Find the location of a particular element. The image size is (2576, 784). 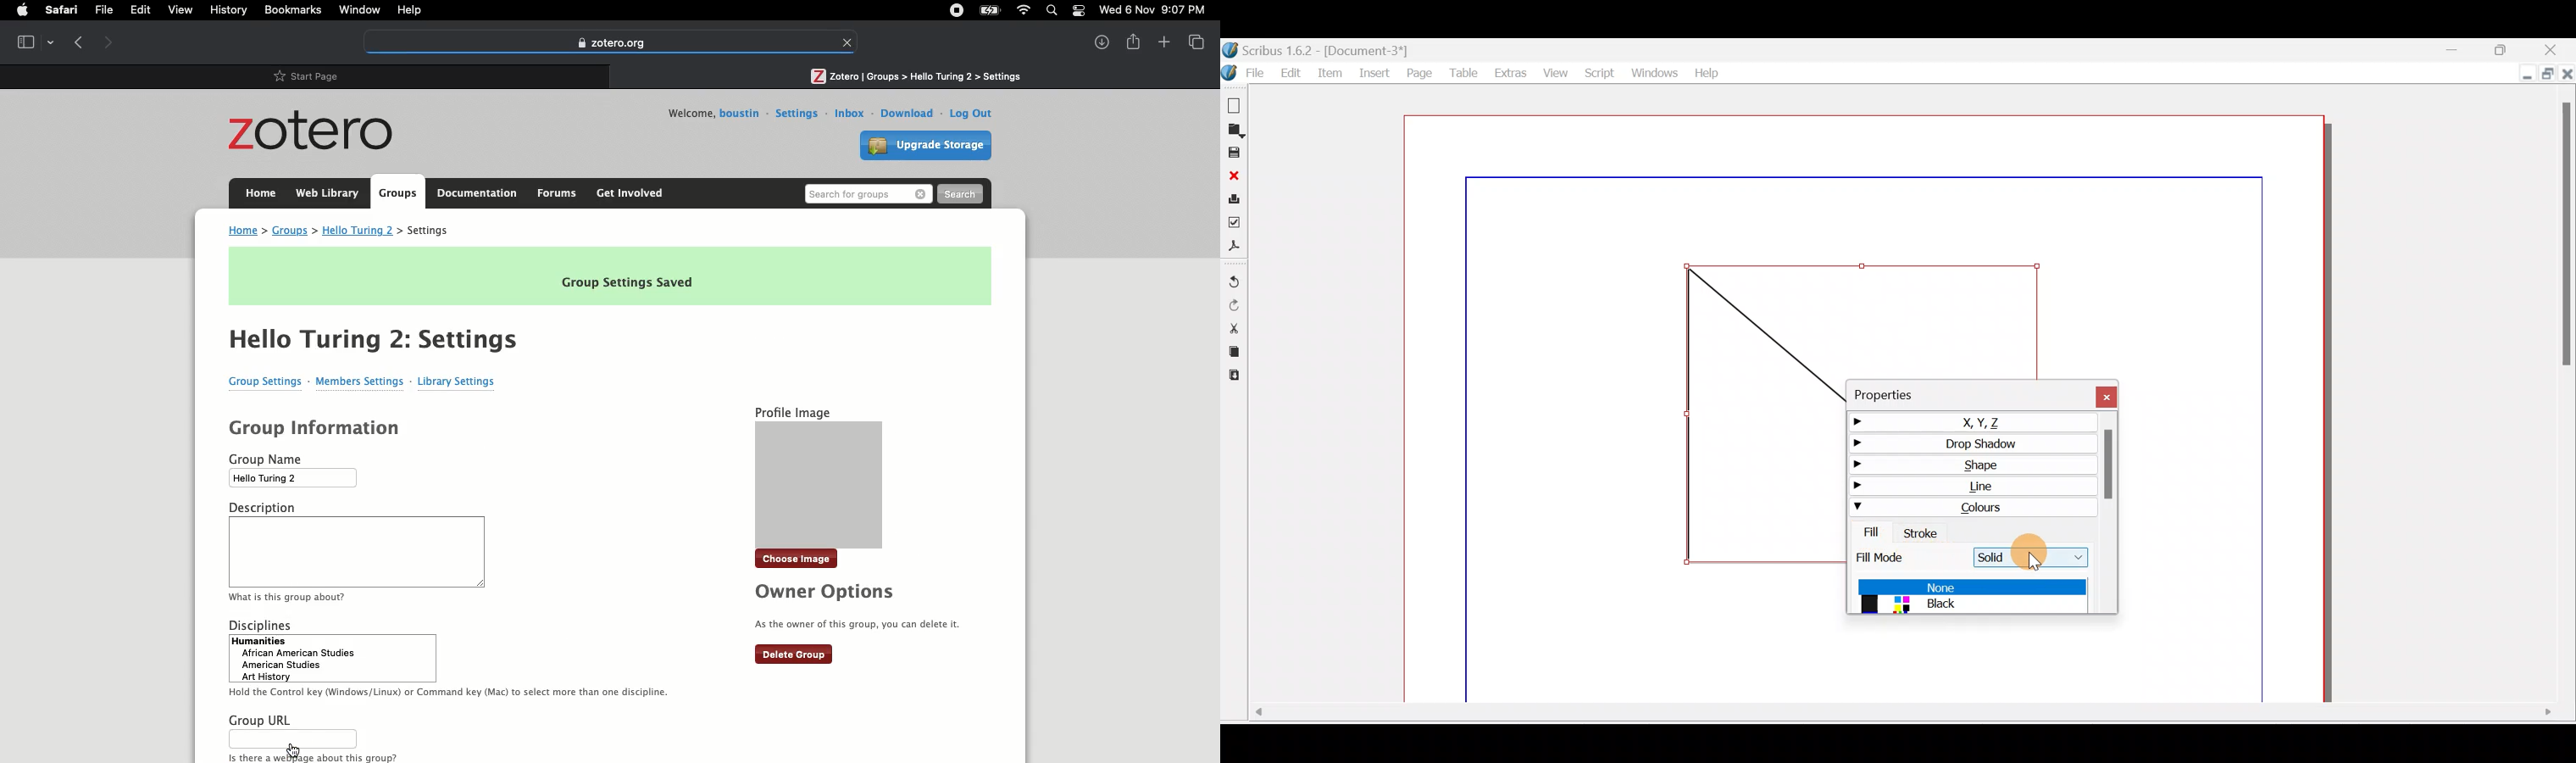

History is located at coordinates (228, 11).